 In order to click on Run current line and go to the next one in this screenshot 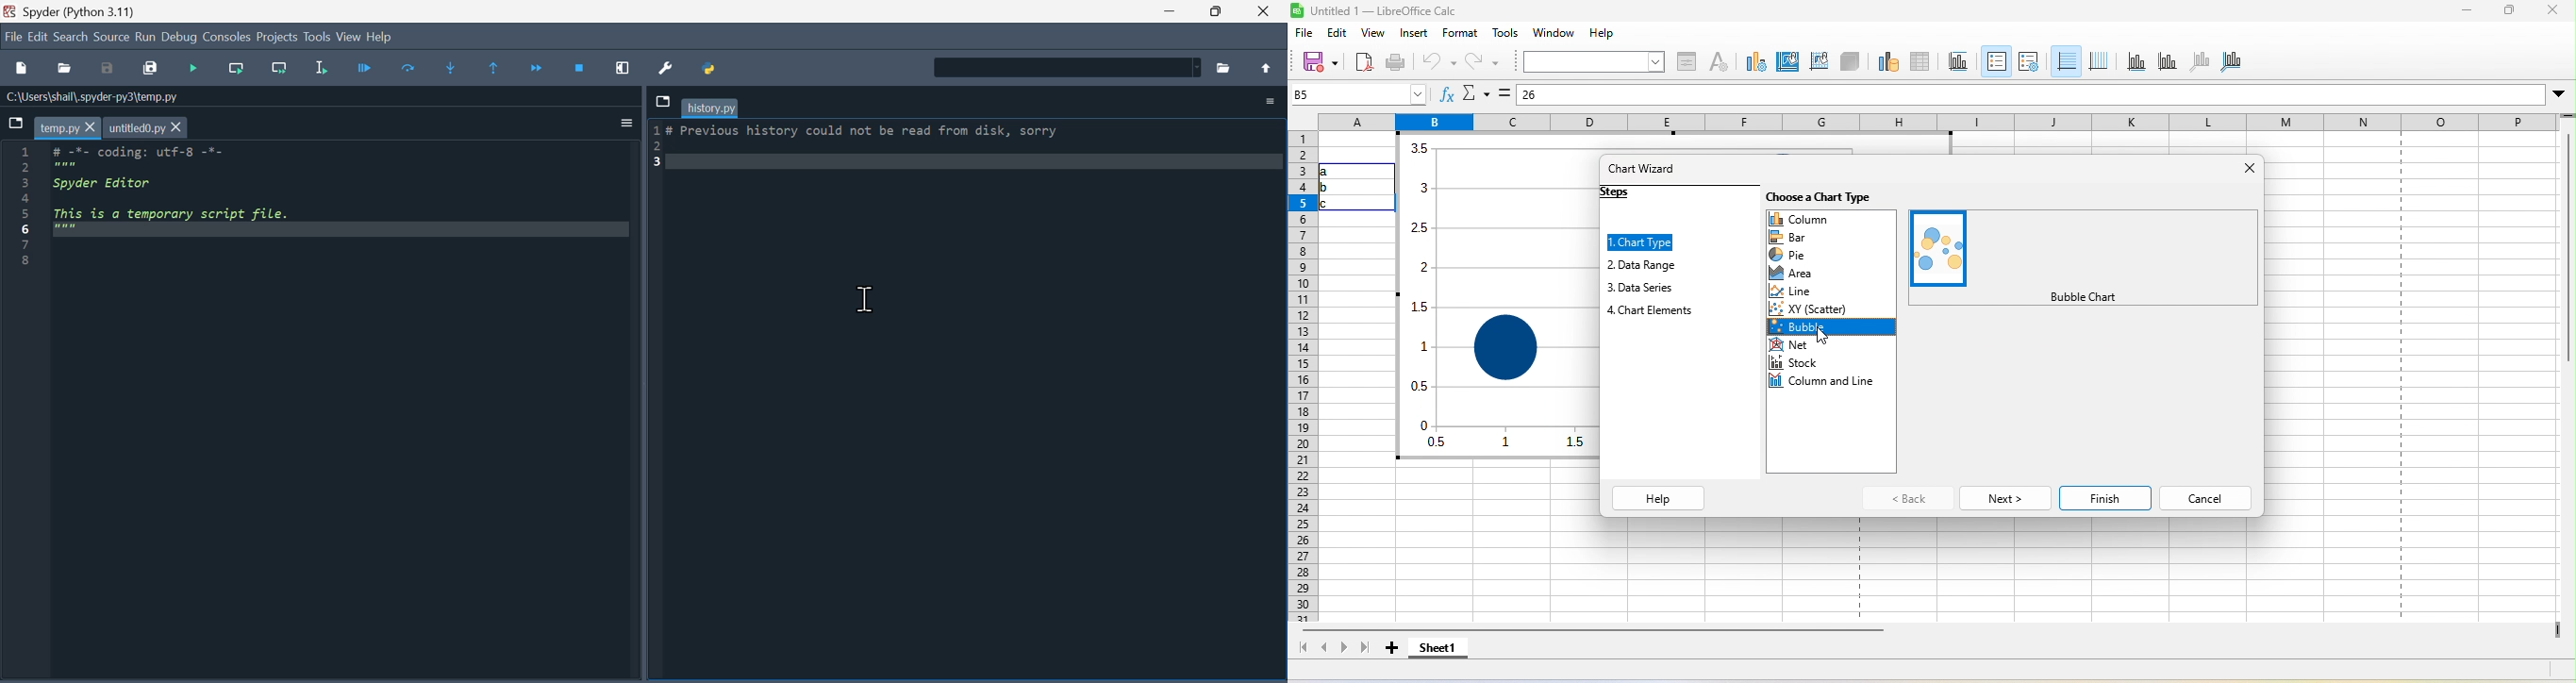, I will do `click(279, 71)`.